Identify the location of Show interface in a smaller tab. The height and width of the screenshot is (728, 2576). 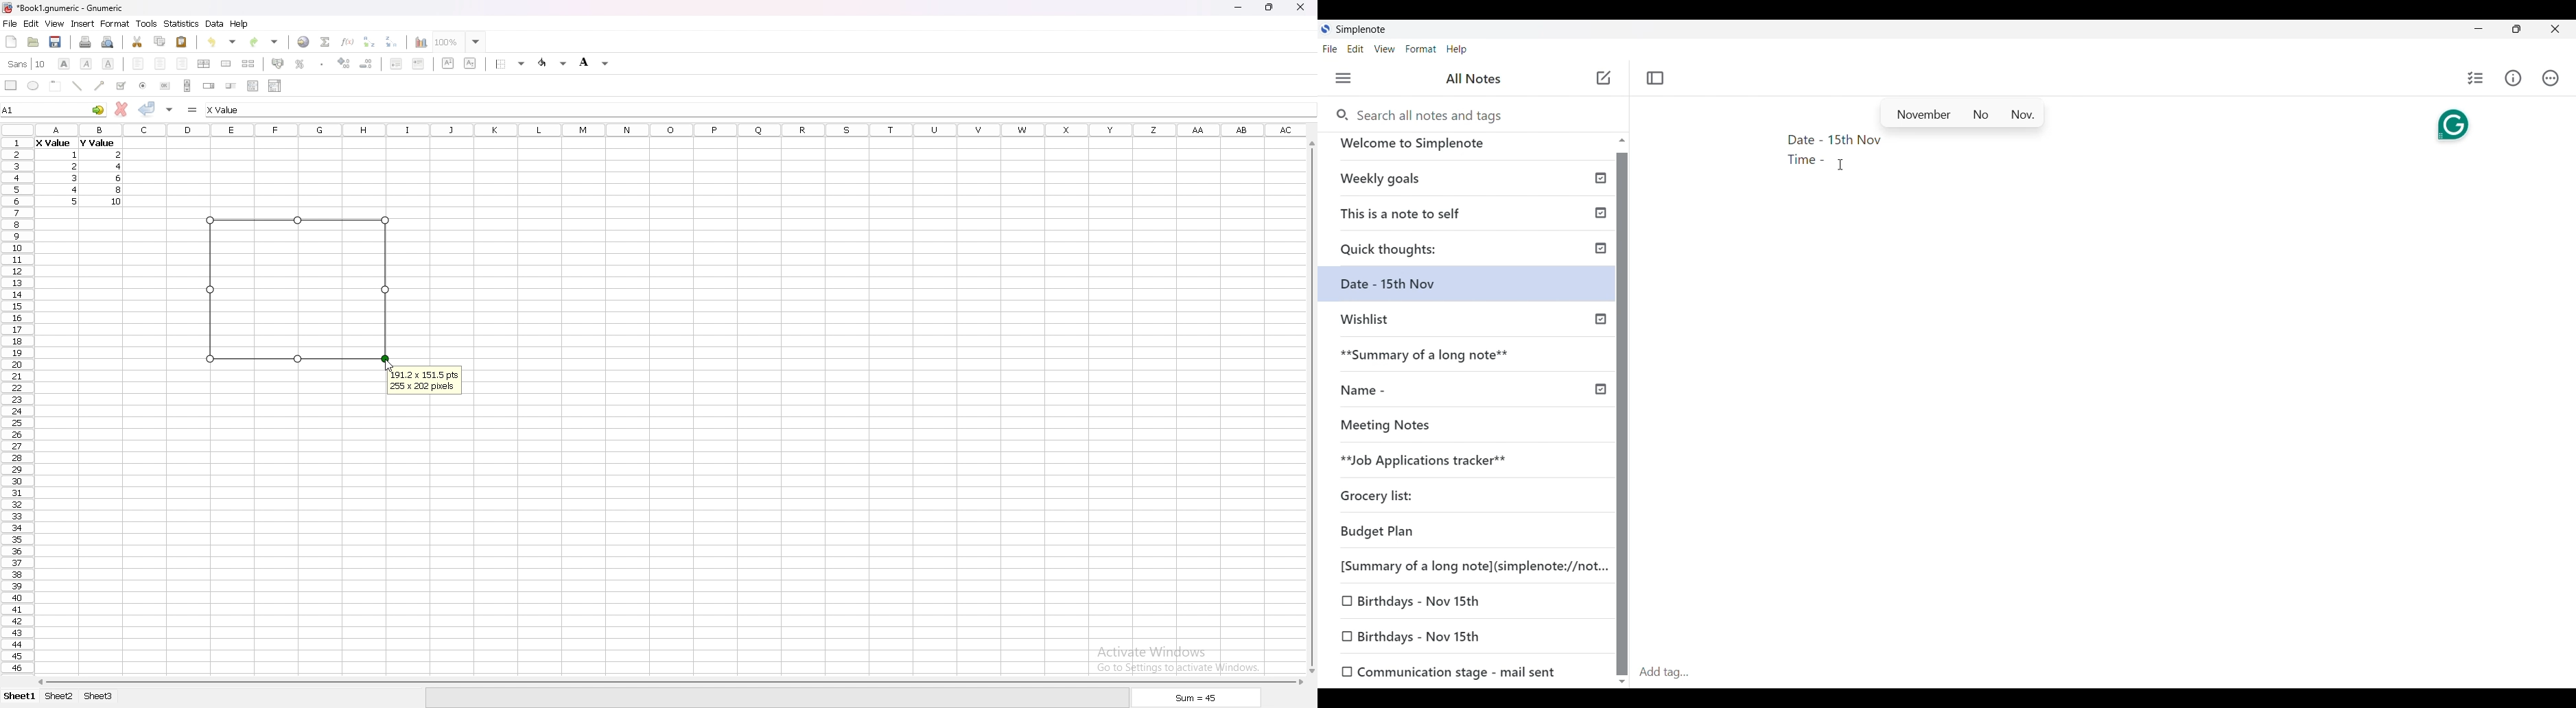
(2517, 29).